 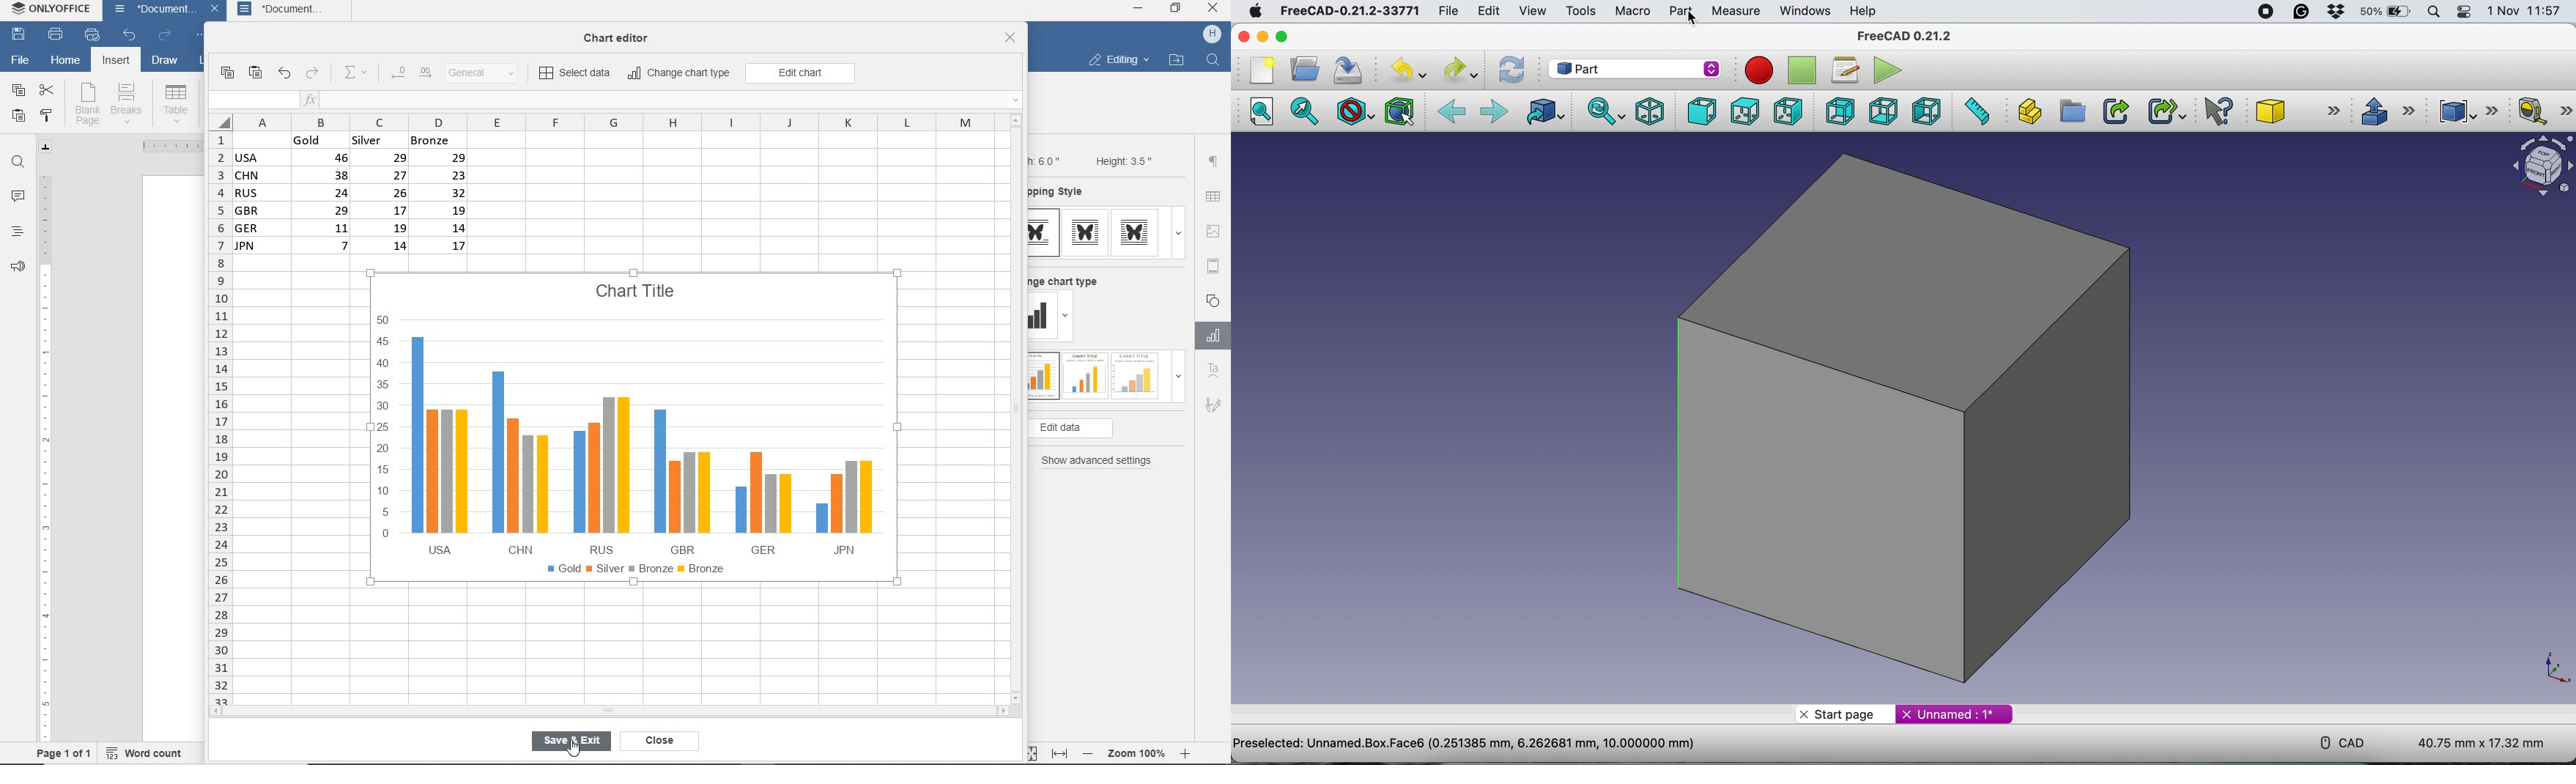 What do you see at coordinates (1744, 111) in the screenshot?
I see `top` at bounding box center [1744, 111].